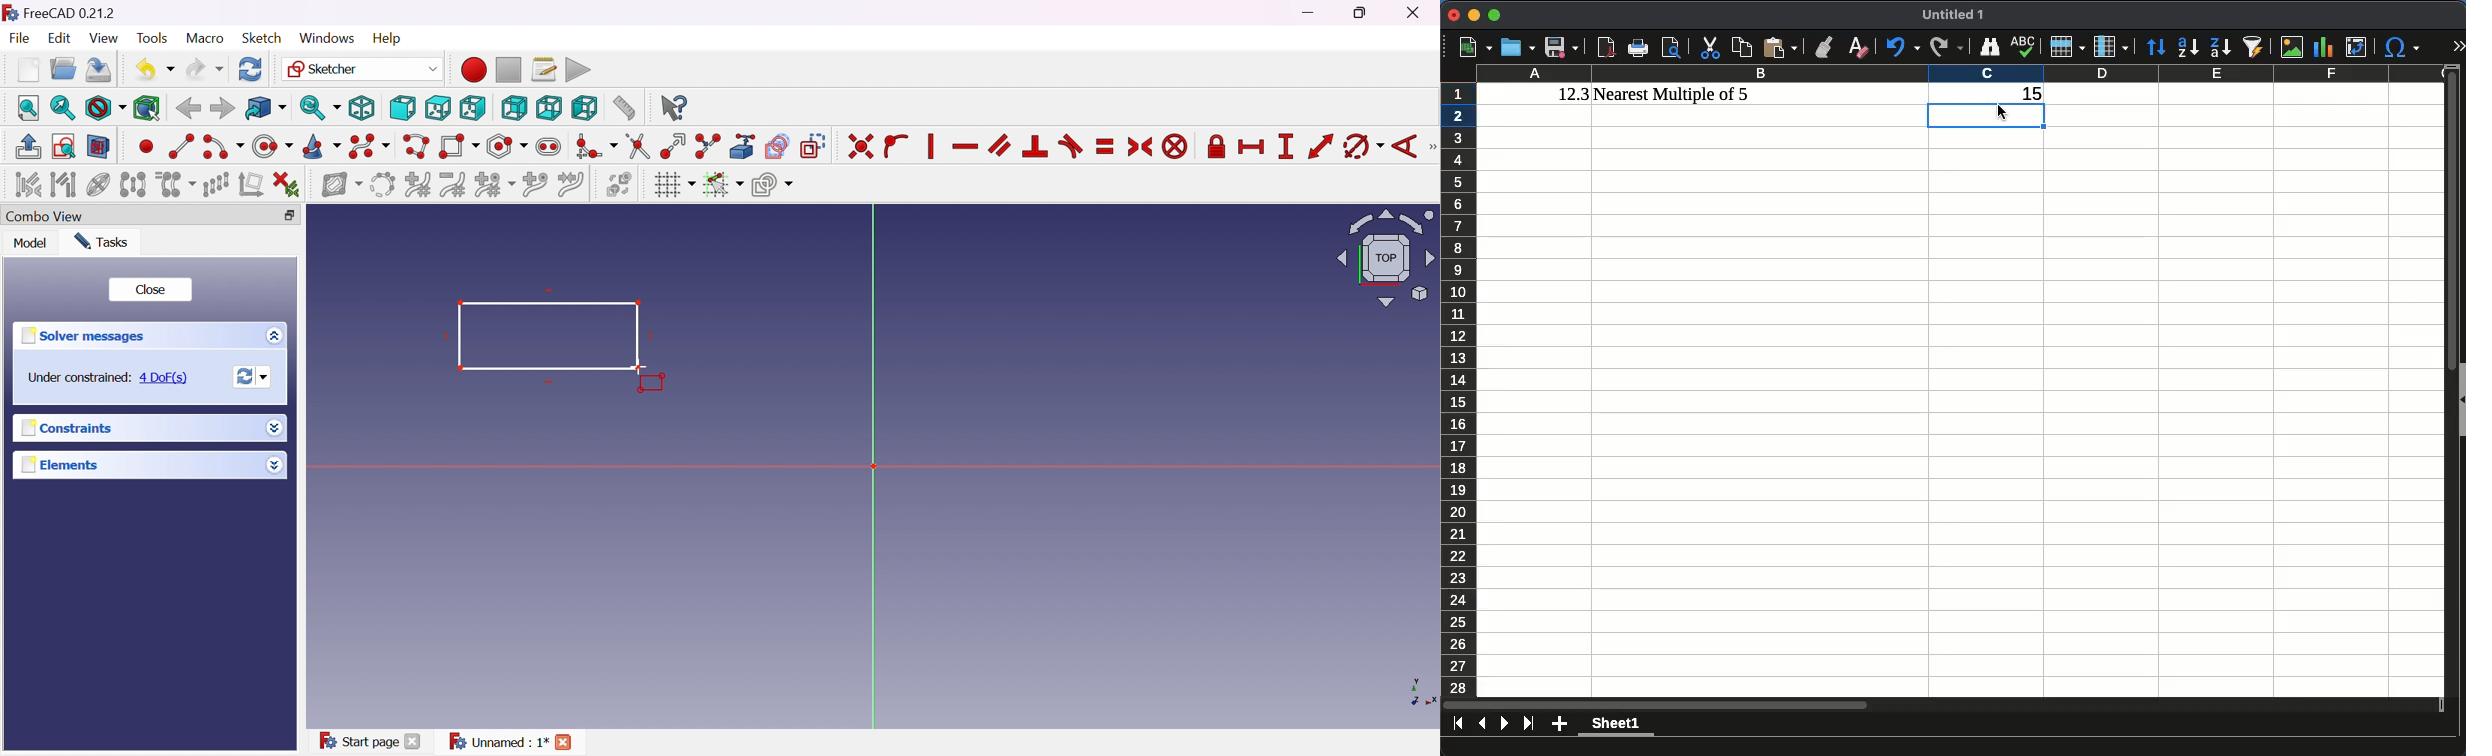 The width and height of the screenshot is (2492, 756). I want to click on Stop macro recording..., so click(510, 69).